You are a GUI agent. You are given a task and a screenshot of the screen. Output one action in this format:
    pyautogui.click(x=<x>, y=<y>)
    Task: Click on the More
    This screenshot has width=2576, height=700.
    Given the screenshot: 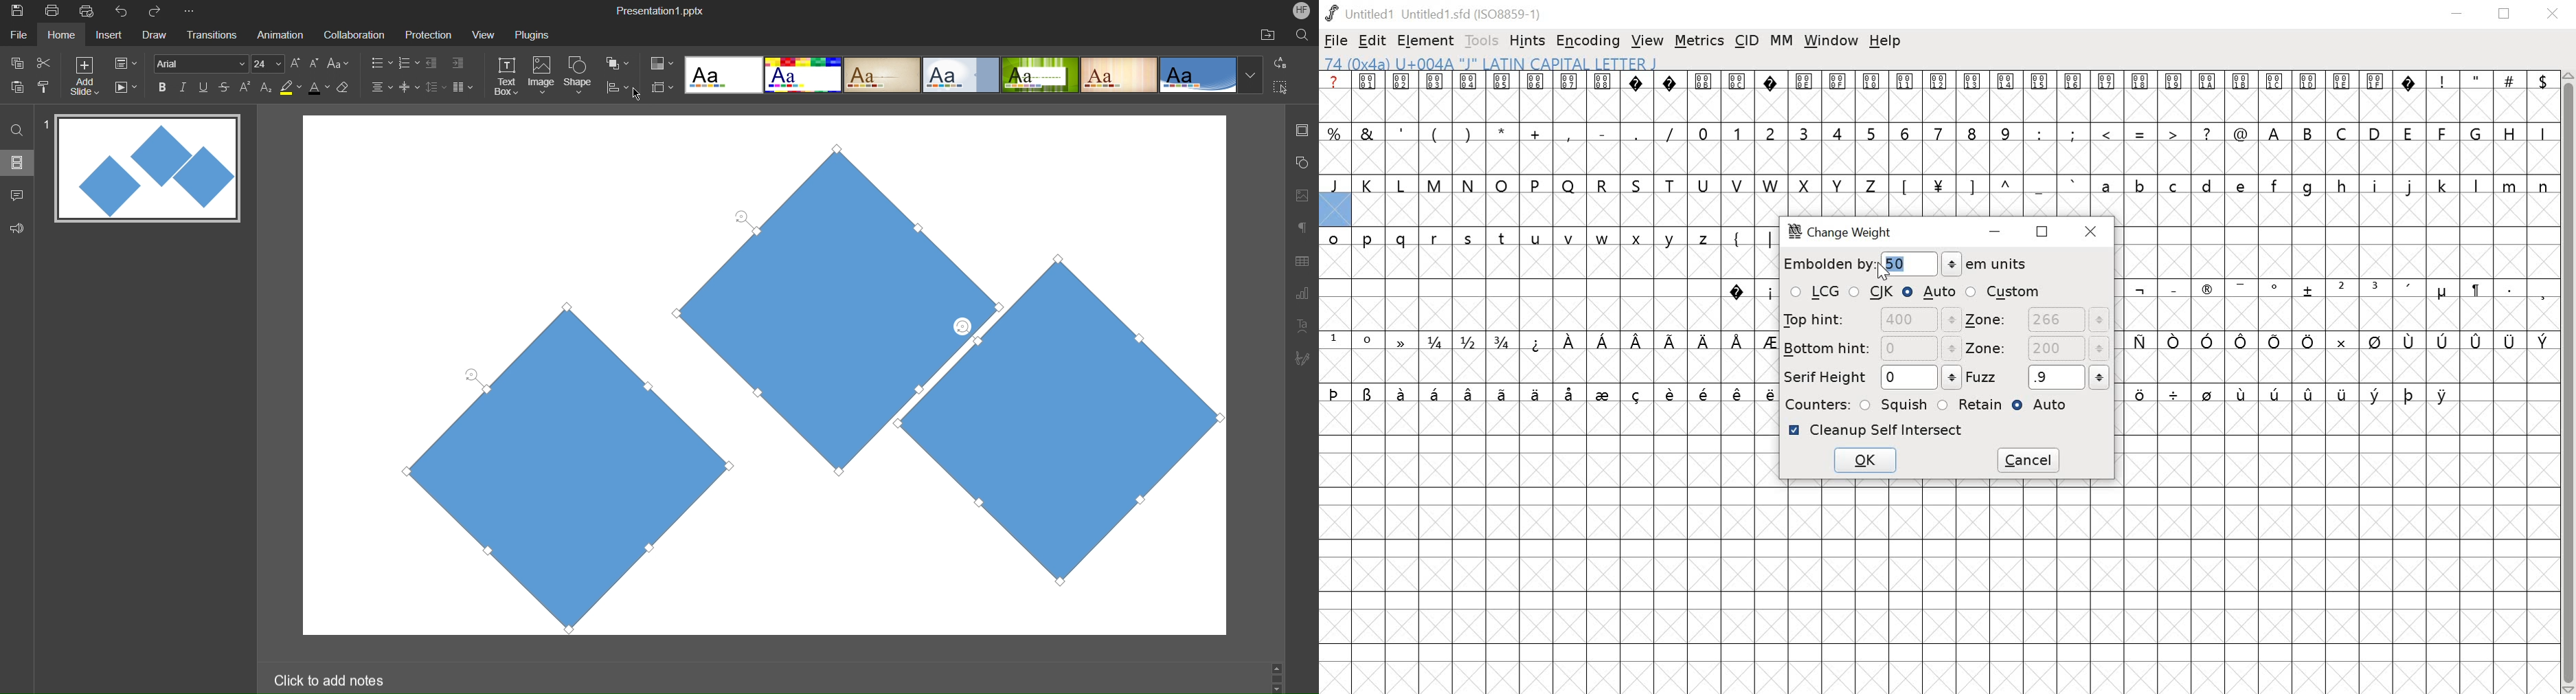 What is the action you would take?
    pyautogui.click(x=192, y=12)
    